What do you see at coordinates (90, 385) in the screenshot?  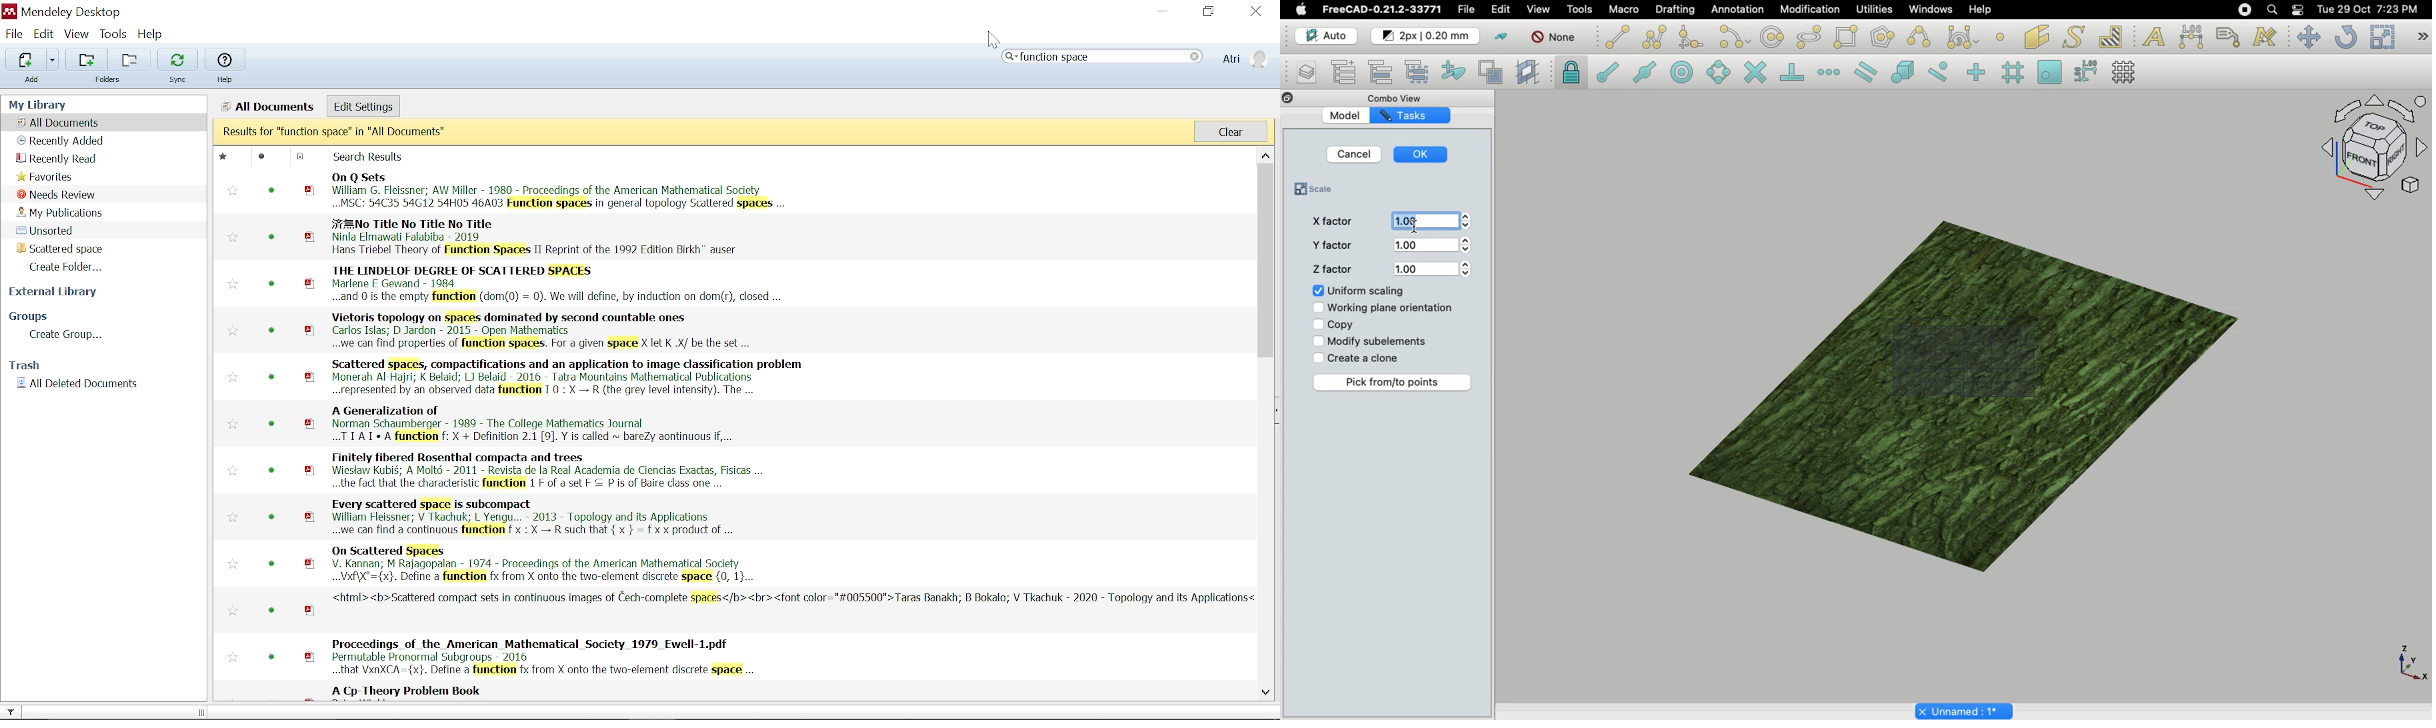 I see `All deleted documents` at bounding box center [90, 385].